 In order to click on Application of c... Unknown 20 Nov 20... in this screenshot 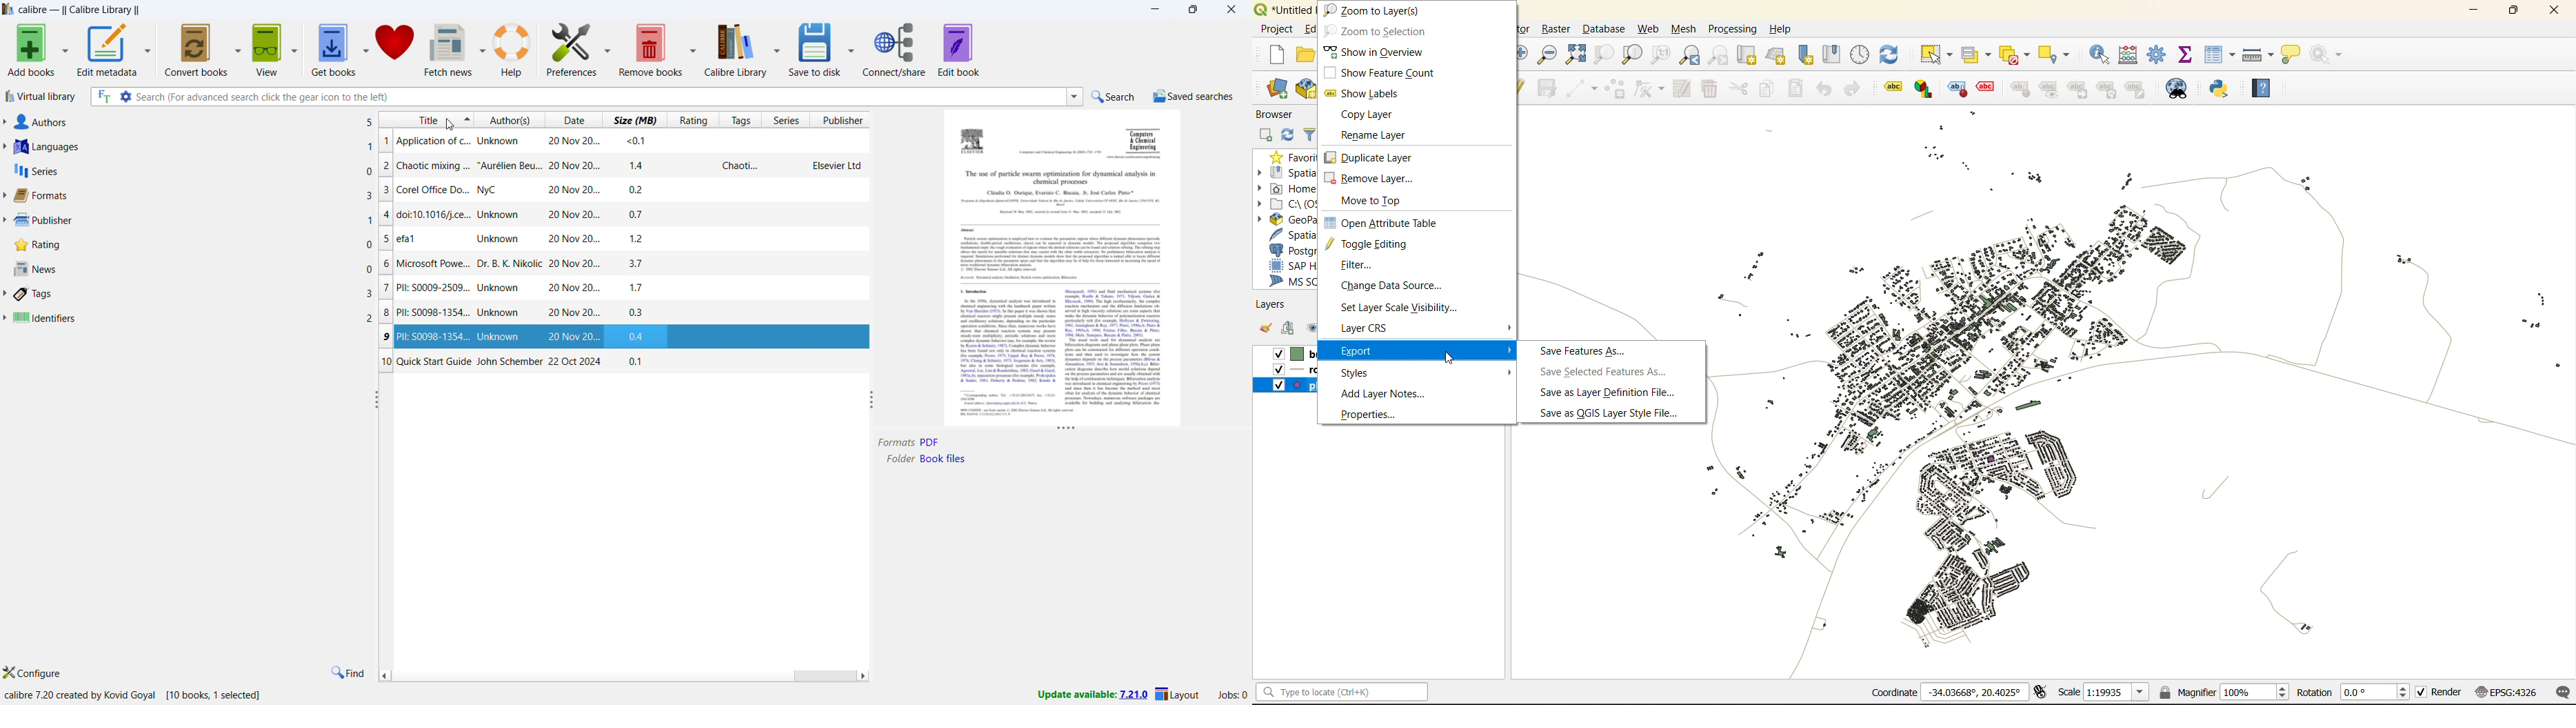, I will do `click(504, 142)`.